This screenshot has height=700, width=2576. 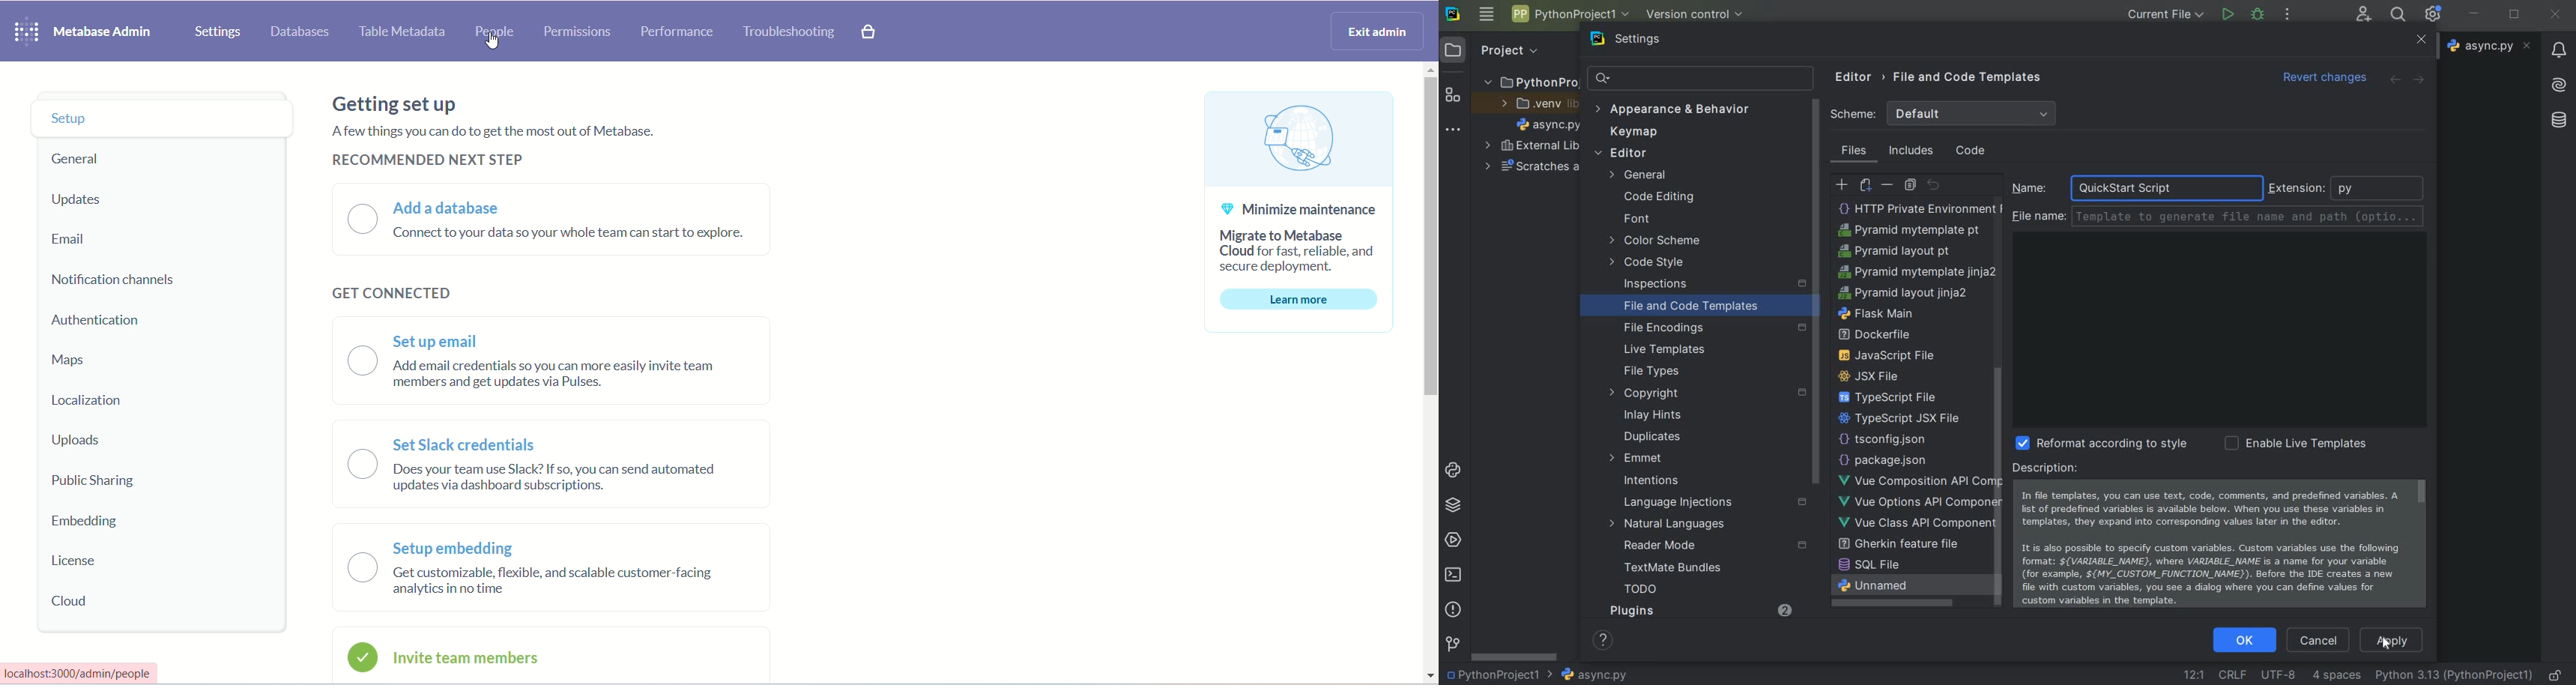 What do you see at coordinates (78, 604) in the screenshot?
I see `cloud` at bounding box center [78, 604].